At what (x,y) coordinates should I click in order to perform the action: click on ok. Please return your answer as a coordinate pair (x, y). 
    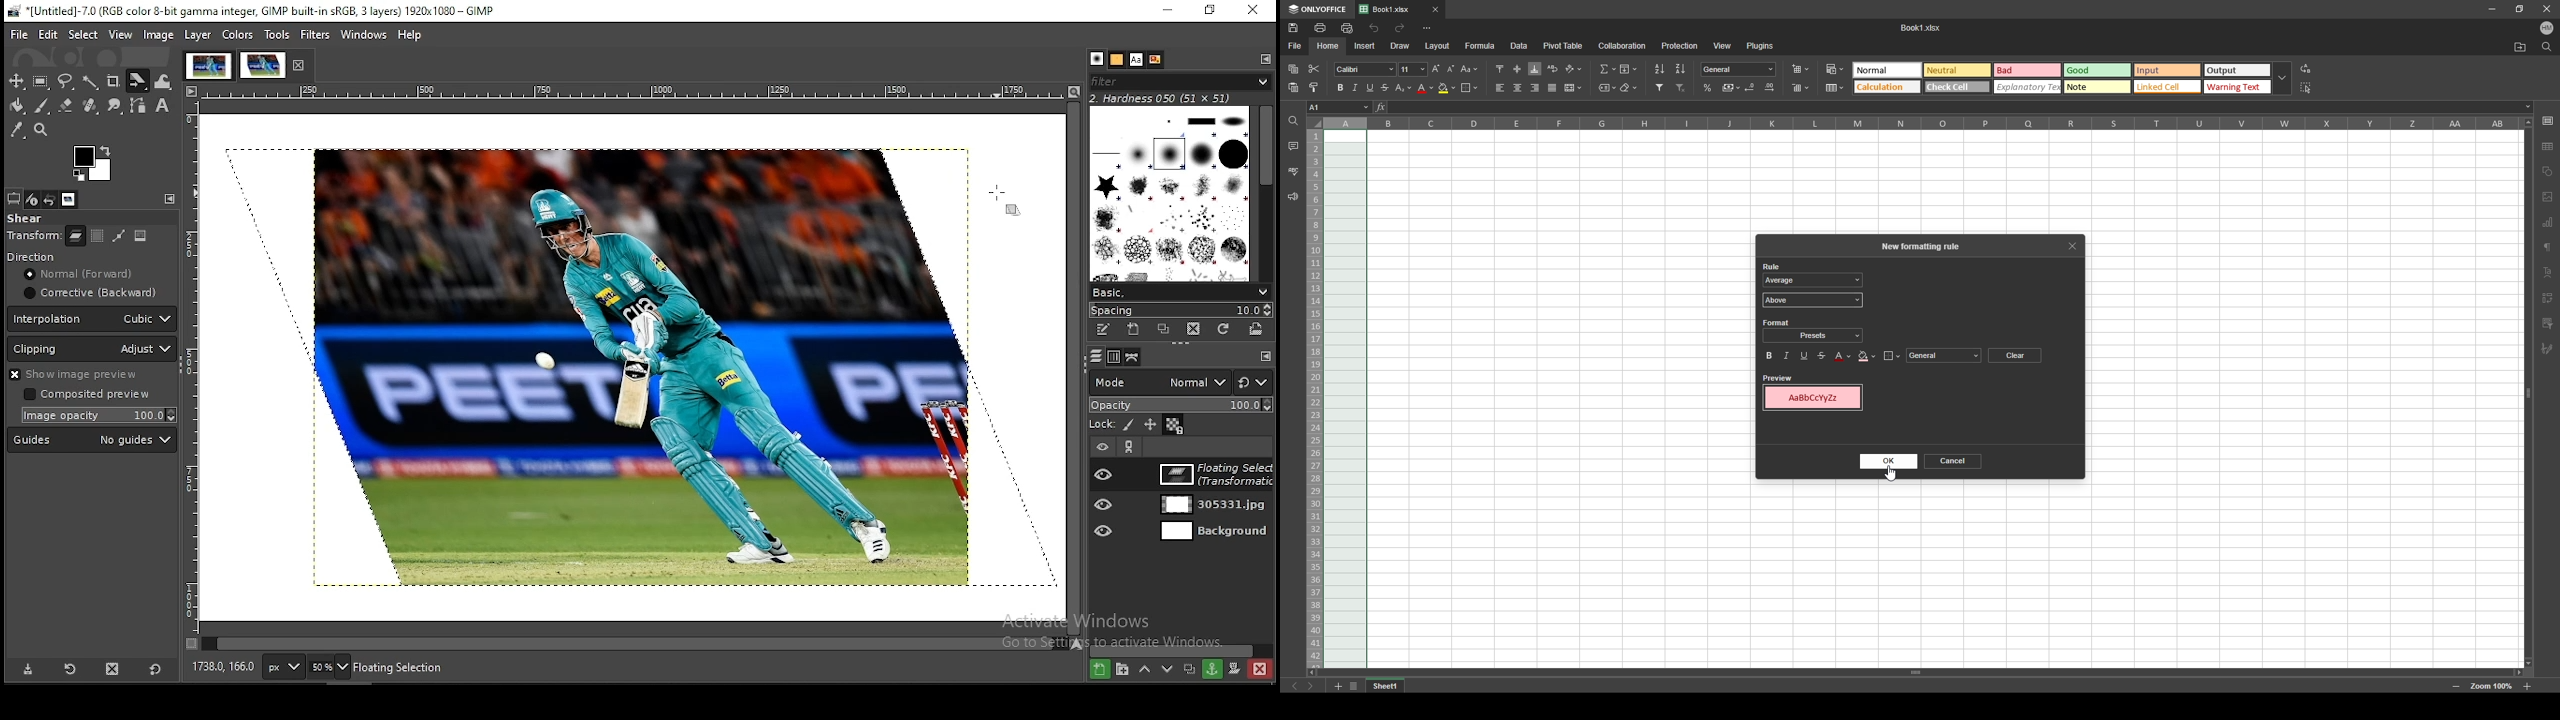
    Looking at the image, I should click on (1888, 461).